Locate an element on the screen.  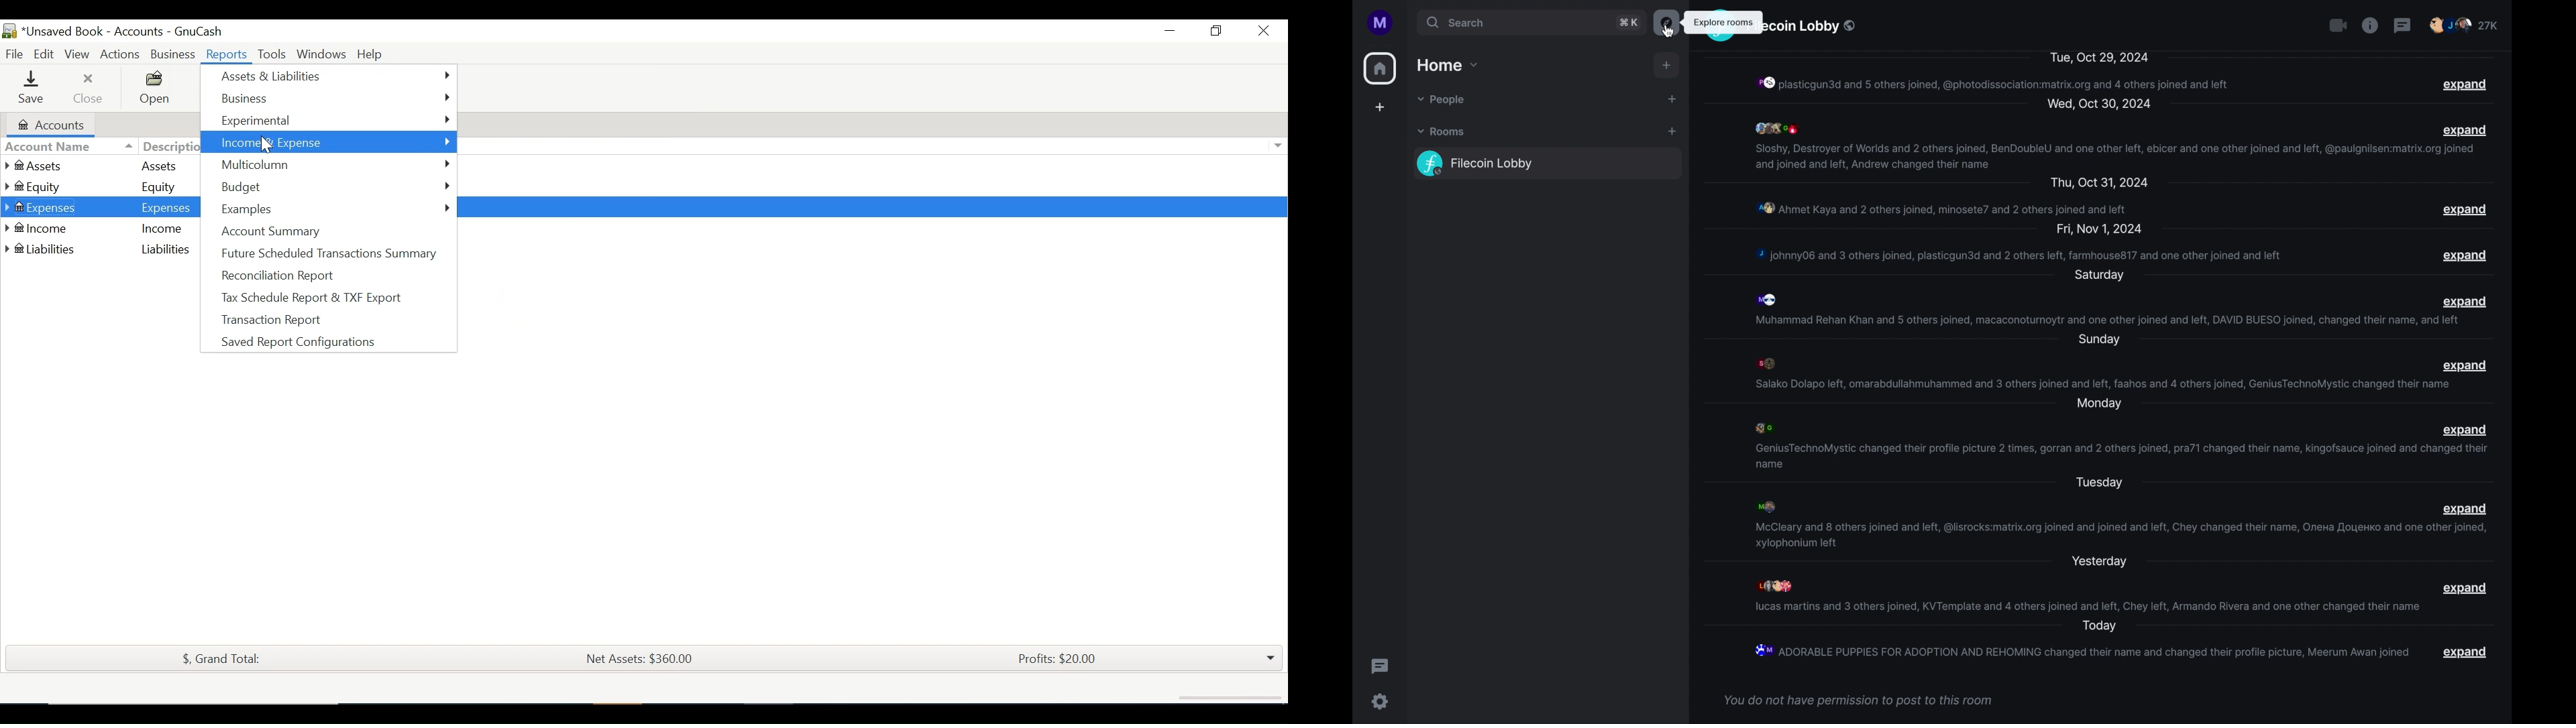
expand is located at coordinates (2465, 255).